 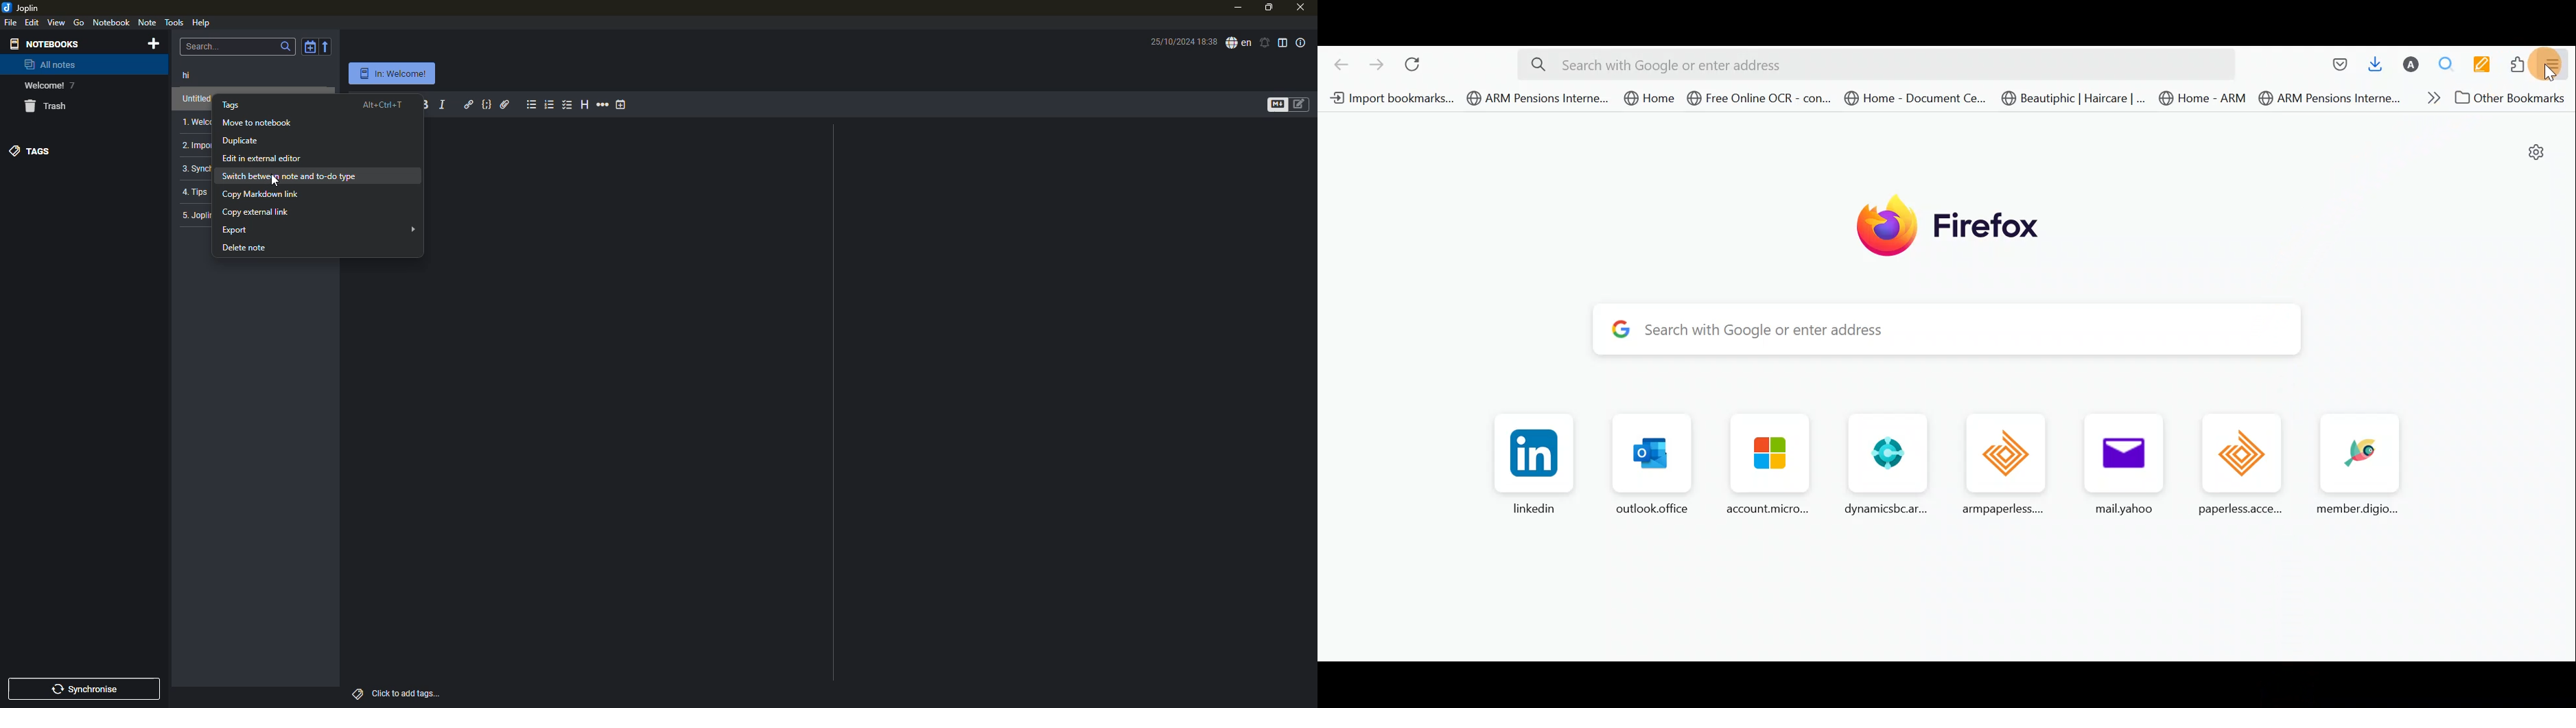 What do you see at coordinates (50, 64) in the screenshot?
I see `all notes` at bounding box center [50, 64].